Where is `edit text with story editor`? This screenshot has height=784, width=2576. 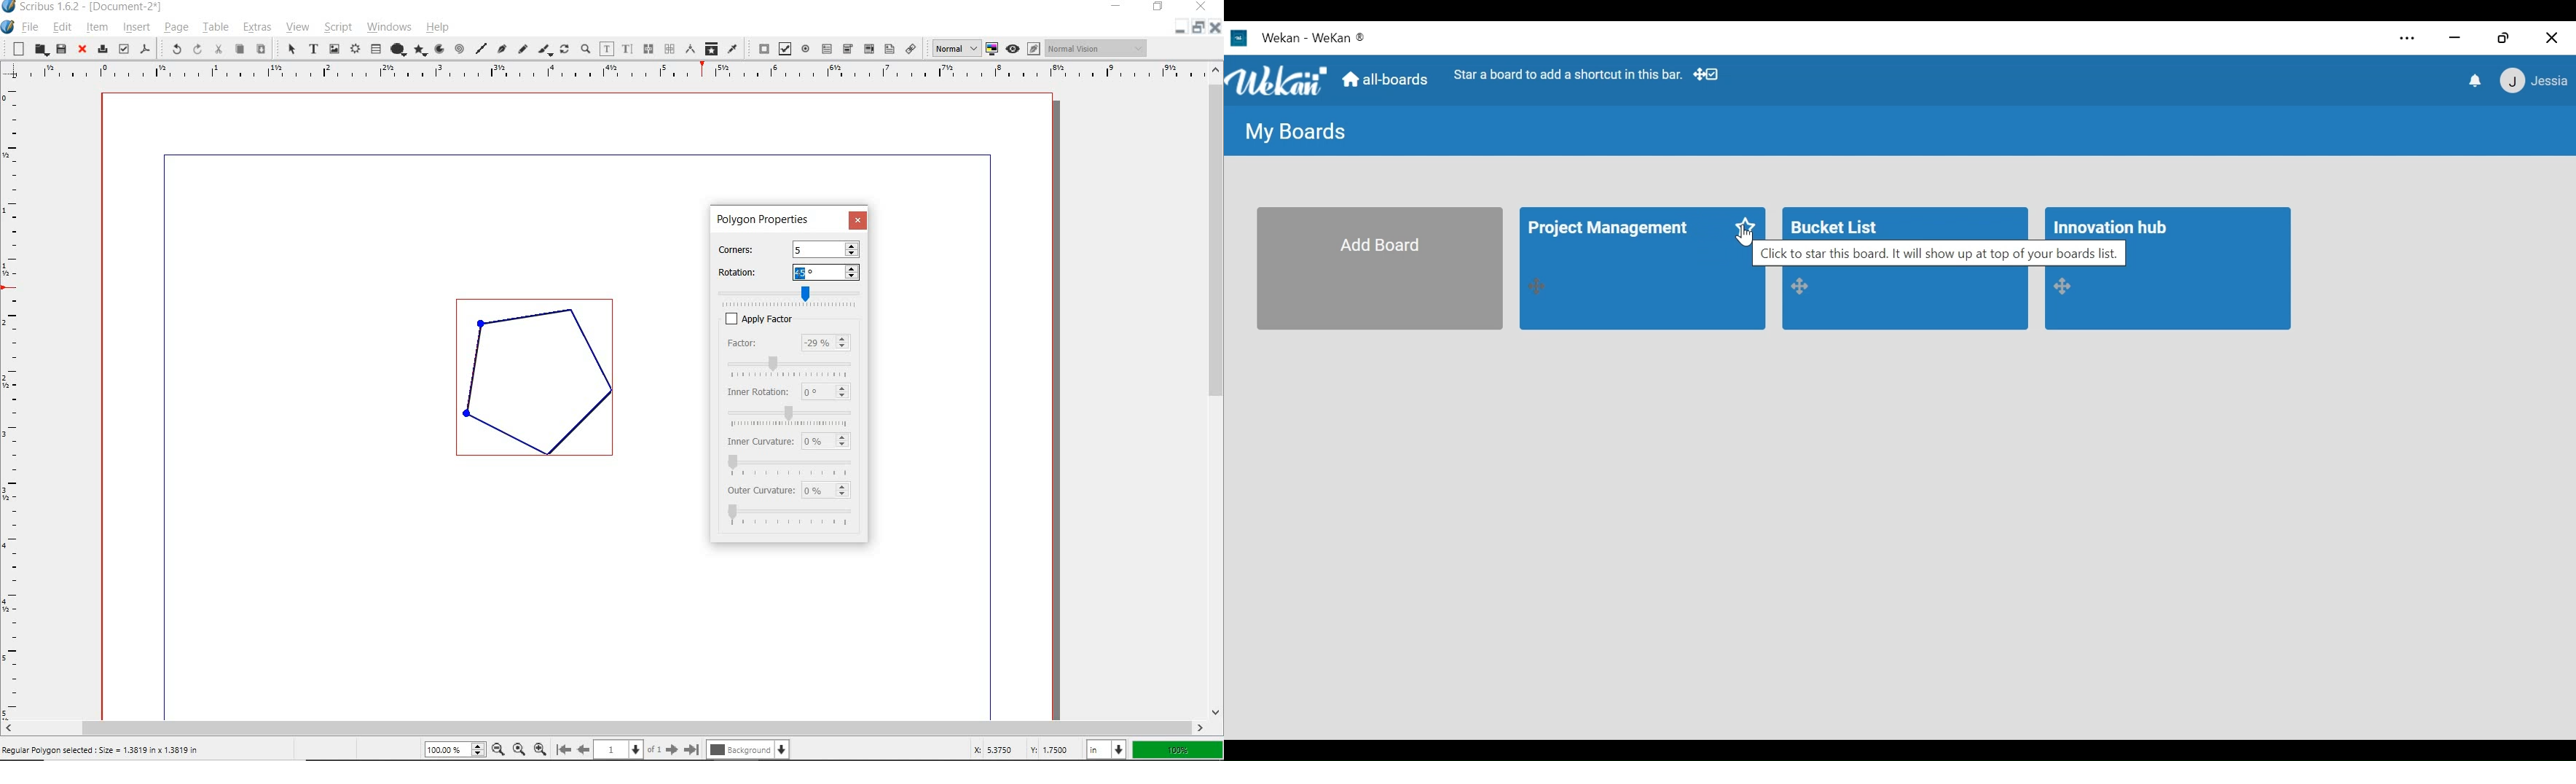 edit text with story editor is located at coordinates (628, 48).